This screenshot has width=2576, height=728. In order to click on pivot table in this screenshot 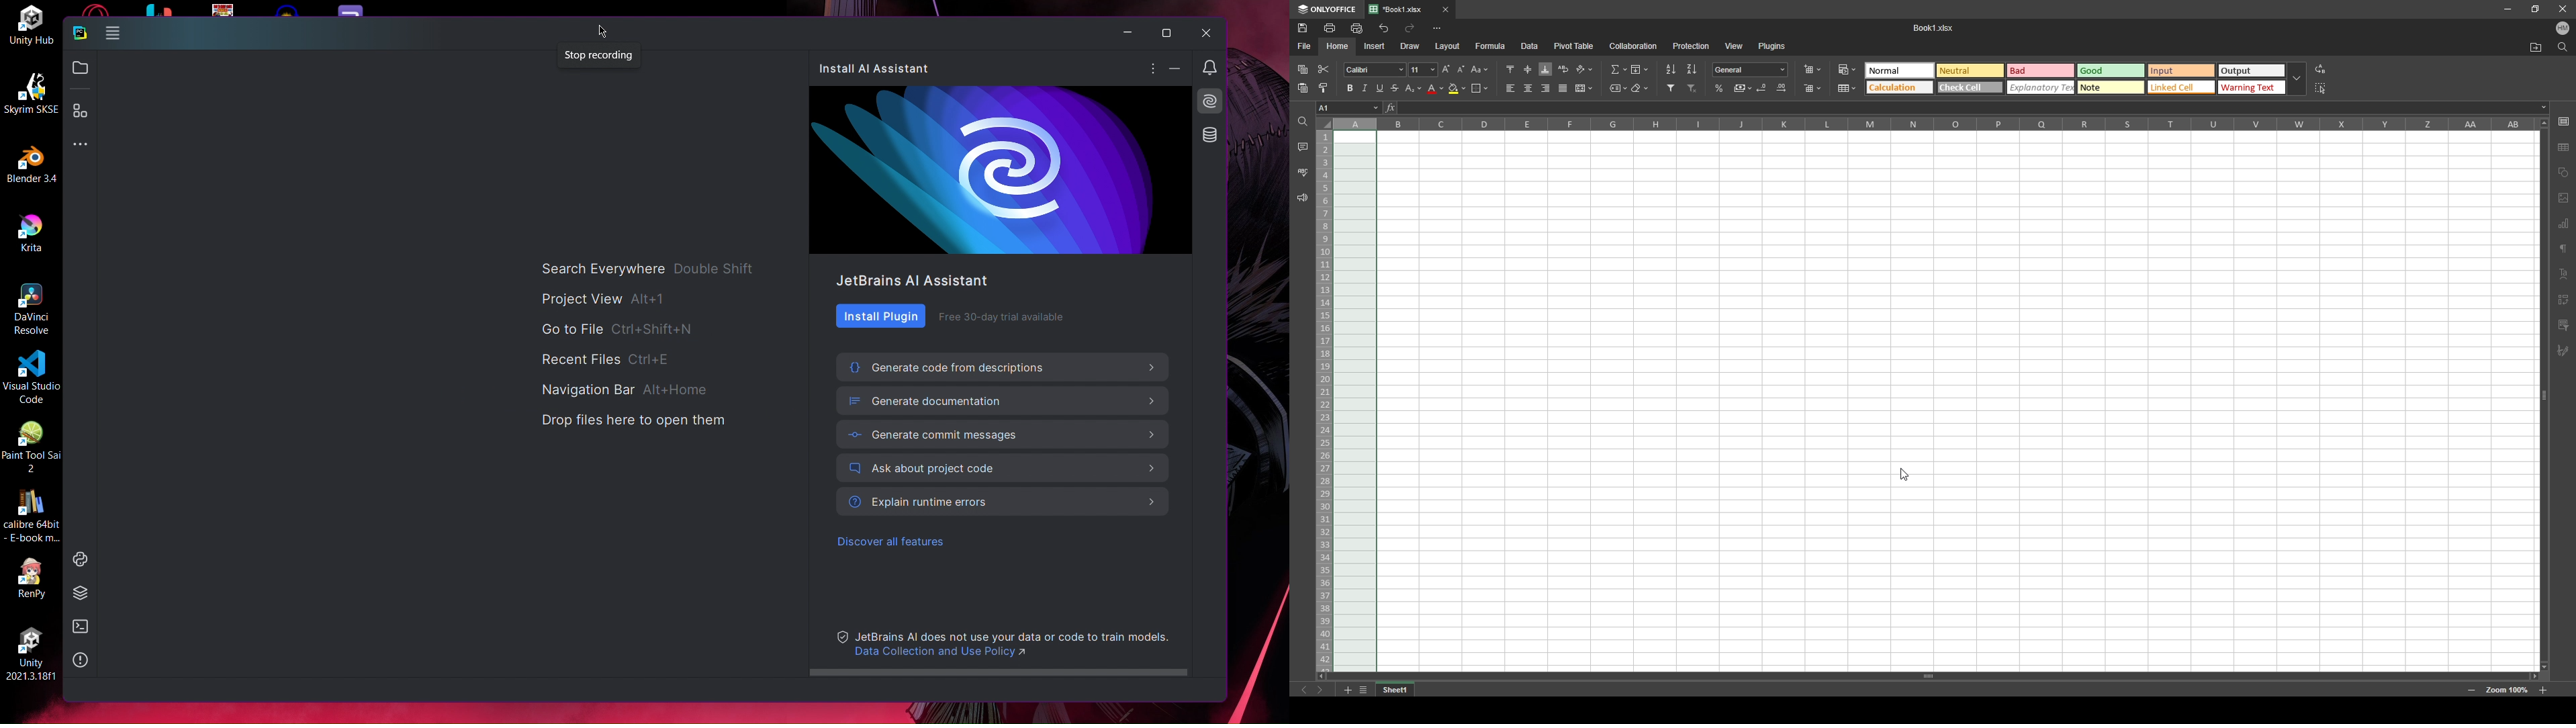, I will do `click(1574, 45)`.